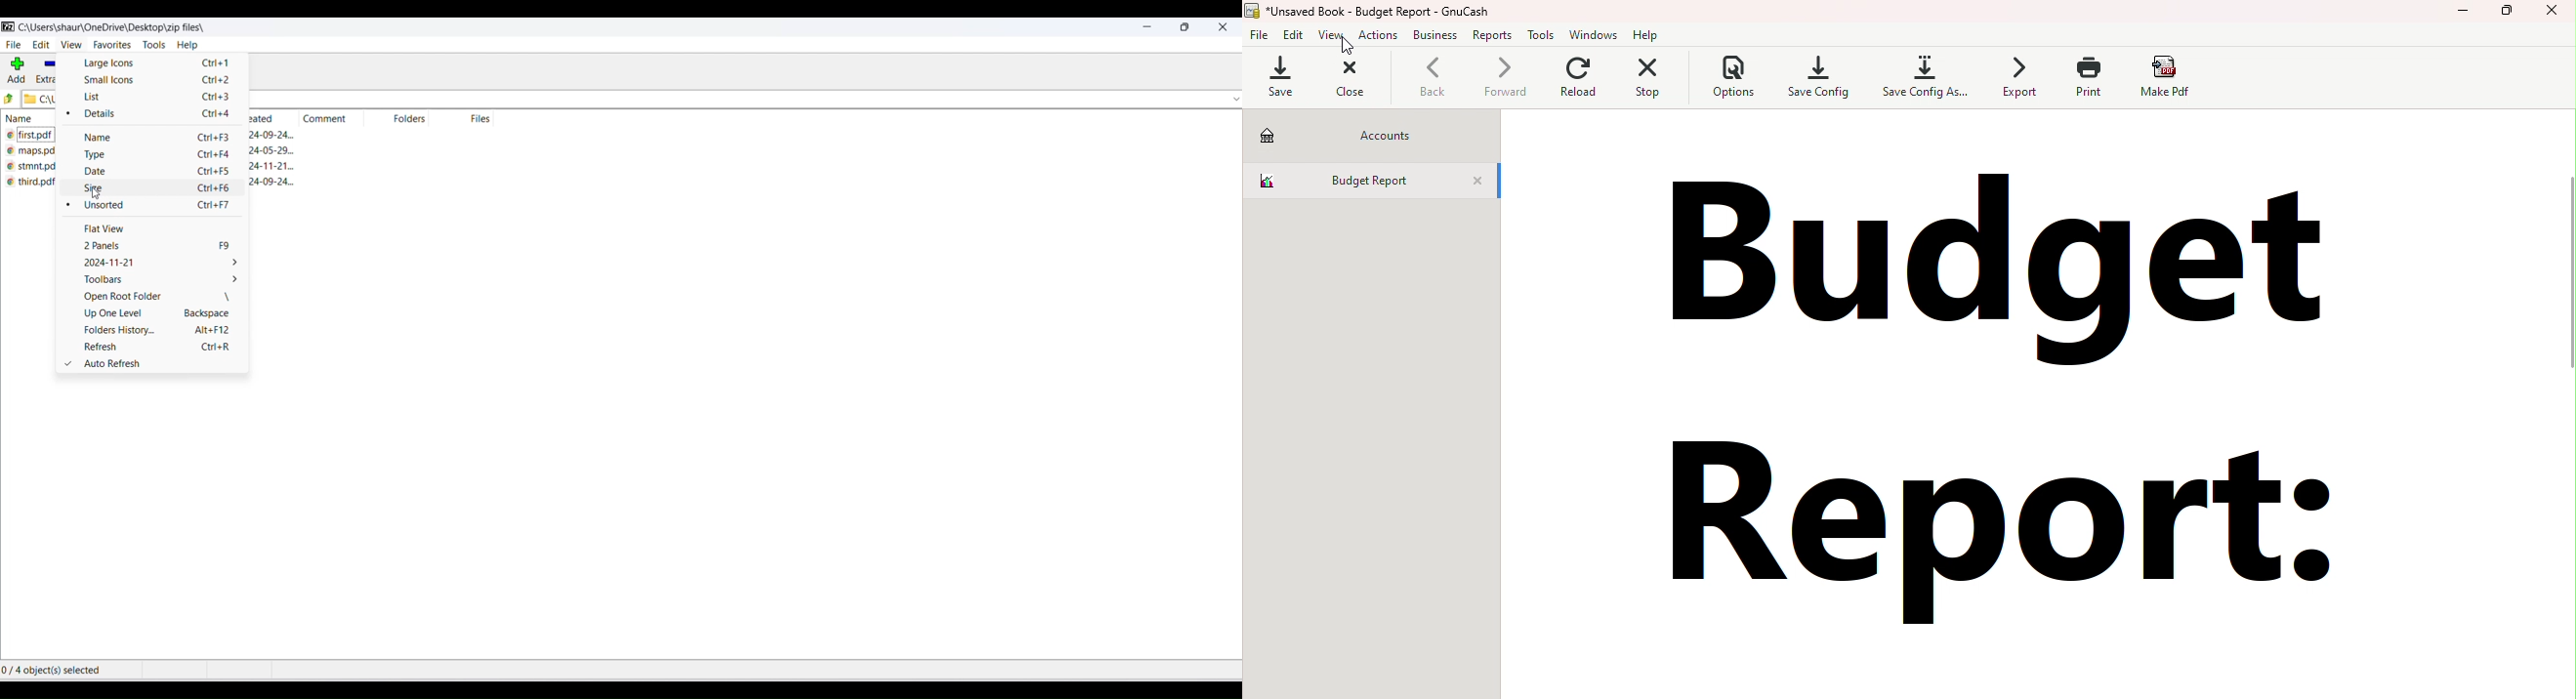  I want to click on close, so click(1225, 30).